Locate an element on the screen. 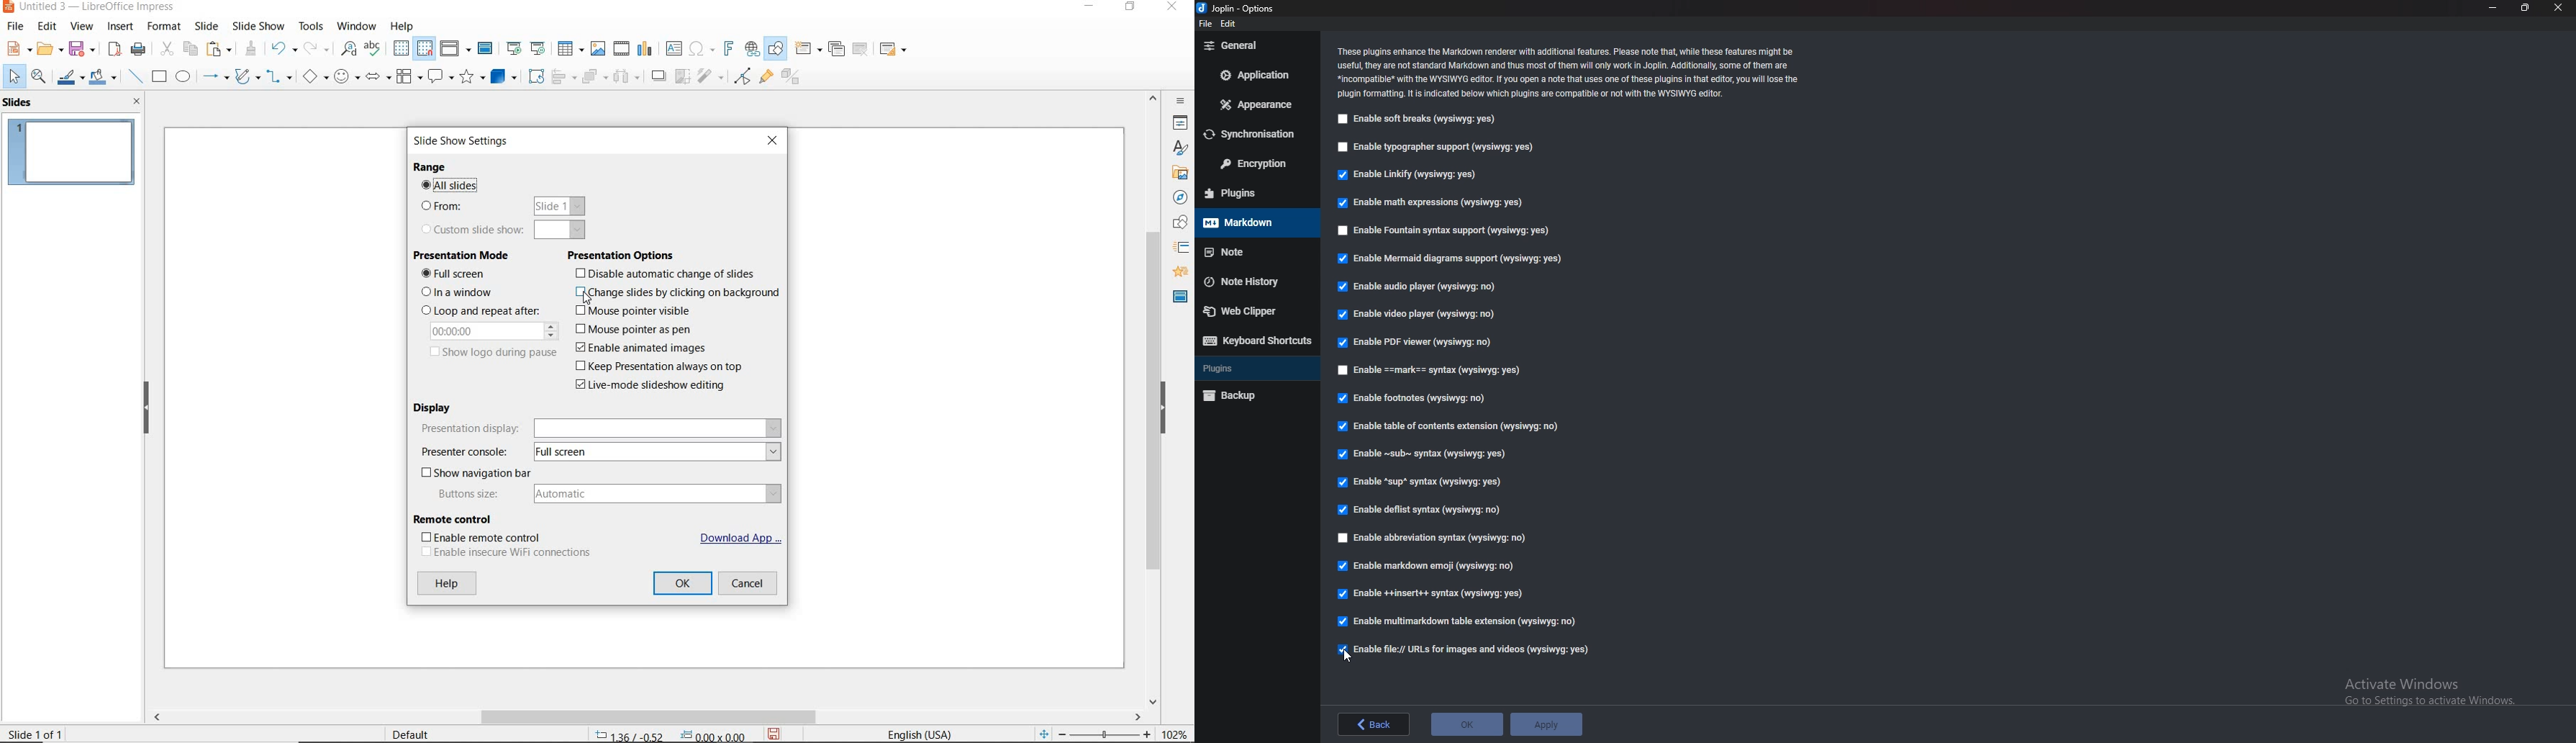 The image size is (2576, 756). ZOOM OUR OR ZOOM IN is located at coordinates (1093, 732).